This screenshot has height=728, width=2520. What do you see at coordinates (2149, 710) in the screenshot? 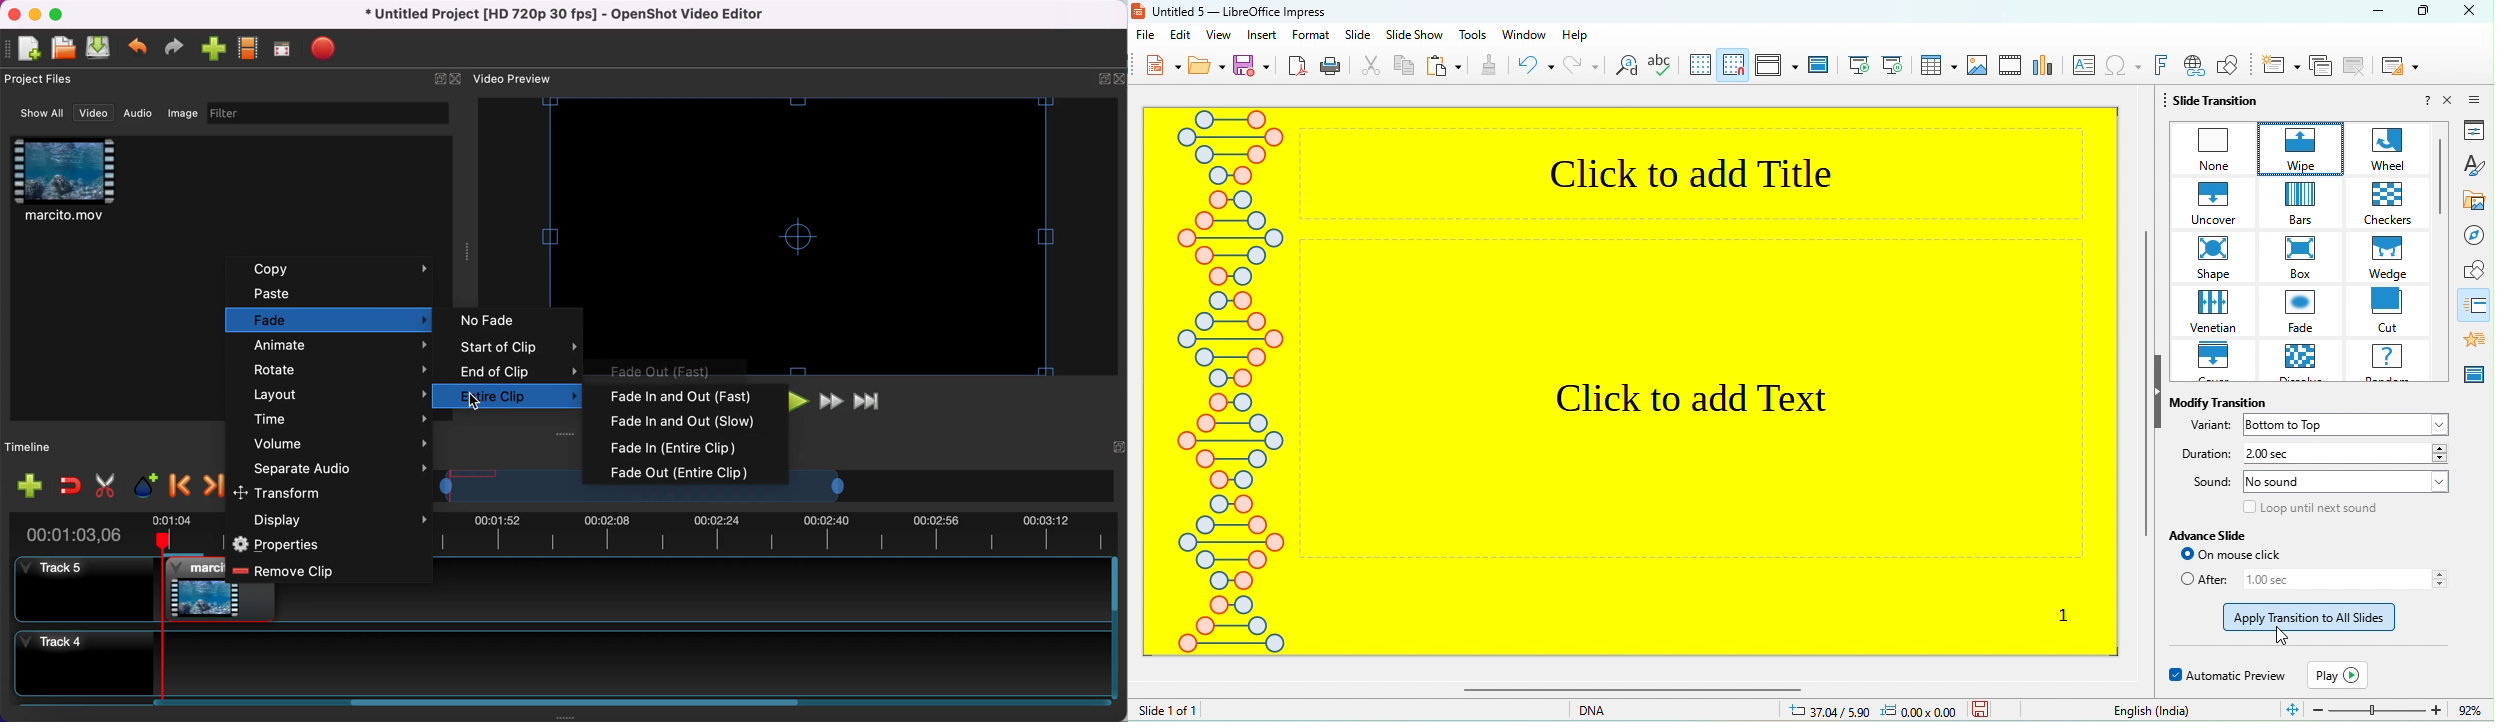
I see `text language` at bounding box center [2149, 710].